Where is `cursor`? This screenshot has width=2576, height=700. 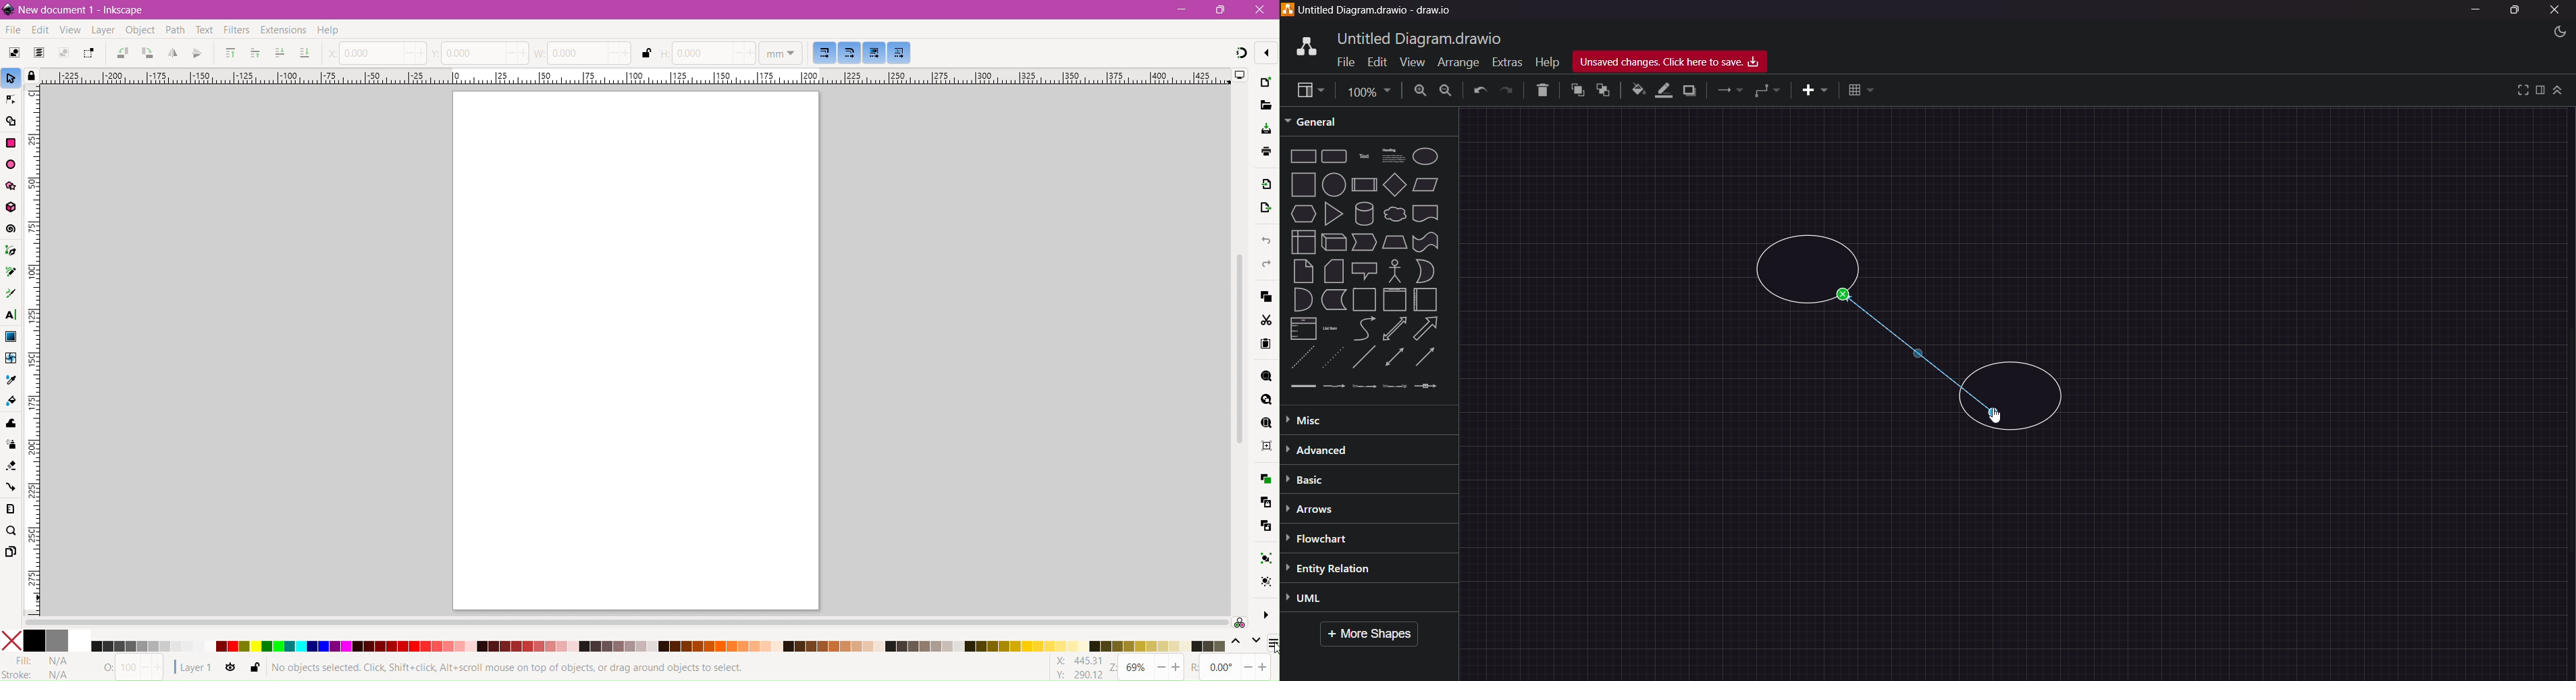
cursor is located at coordinates (1996, 418).